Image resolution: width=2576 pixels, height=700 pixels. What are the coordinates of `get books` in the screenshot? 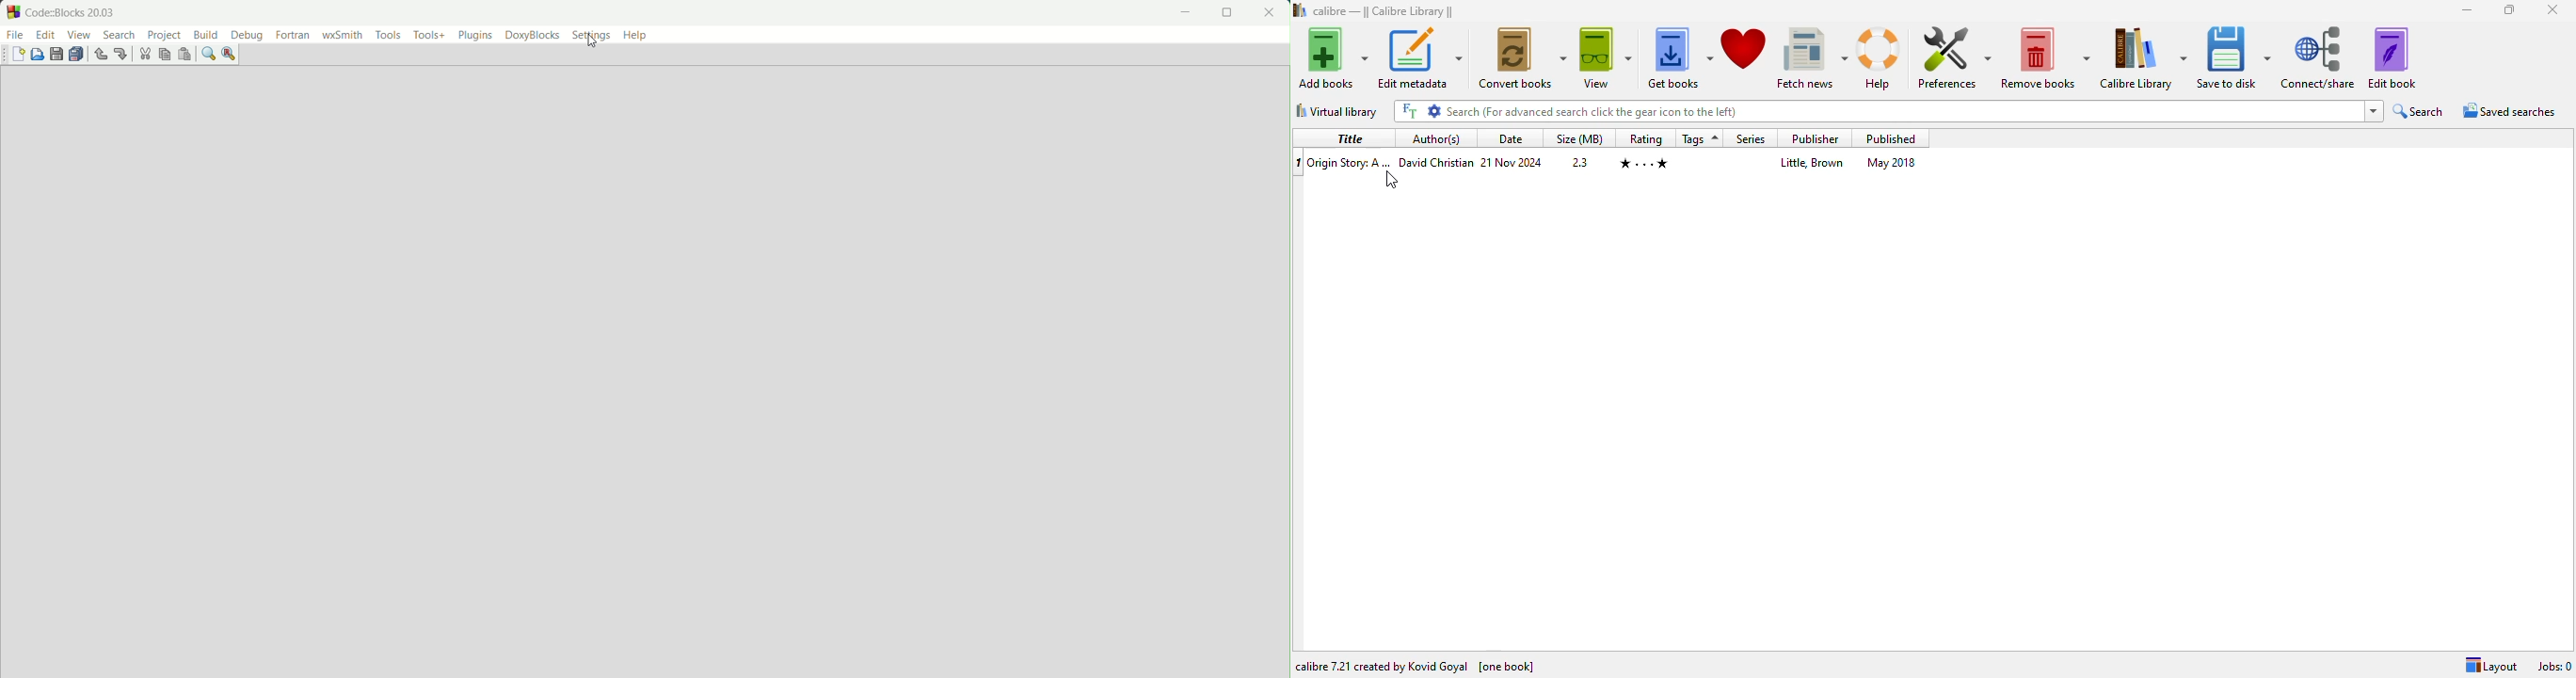 It's located at (1678, 56).